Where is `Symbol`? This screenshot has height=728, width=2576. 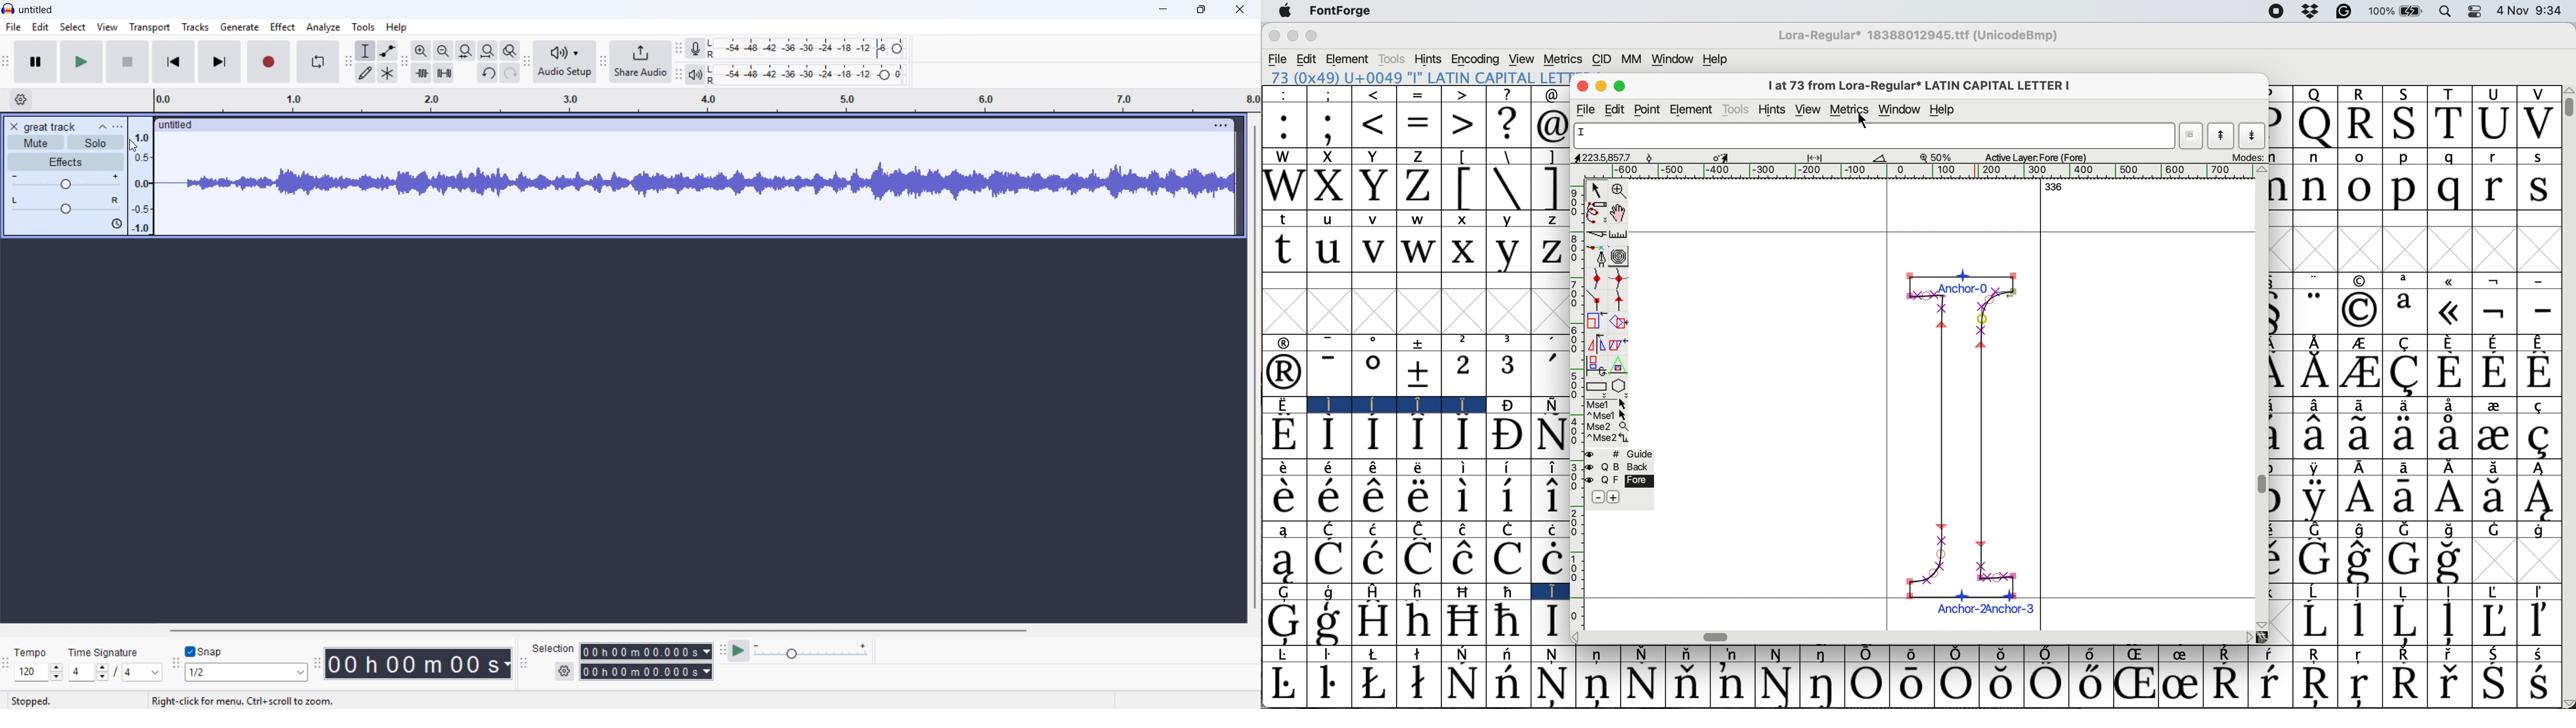
Symbol is located at coordinates (2135, 685).